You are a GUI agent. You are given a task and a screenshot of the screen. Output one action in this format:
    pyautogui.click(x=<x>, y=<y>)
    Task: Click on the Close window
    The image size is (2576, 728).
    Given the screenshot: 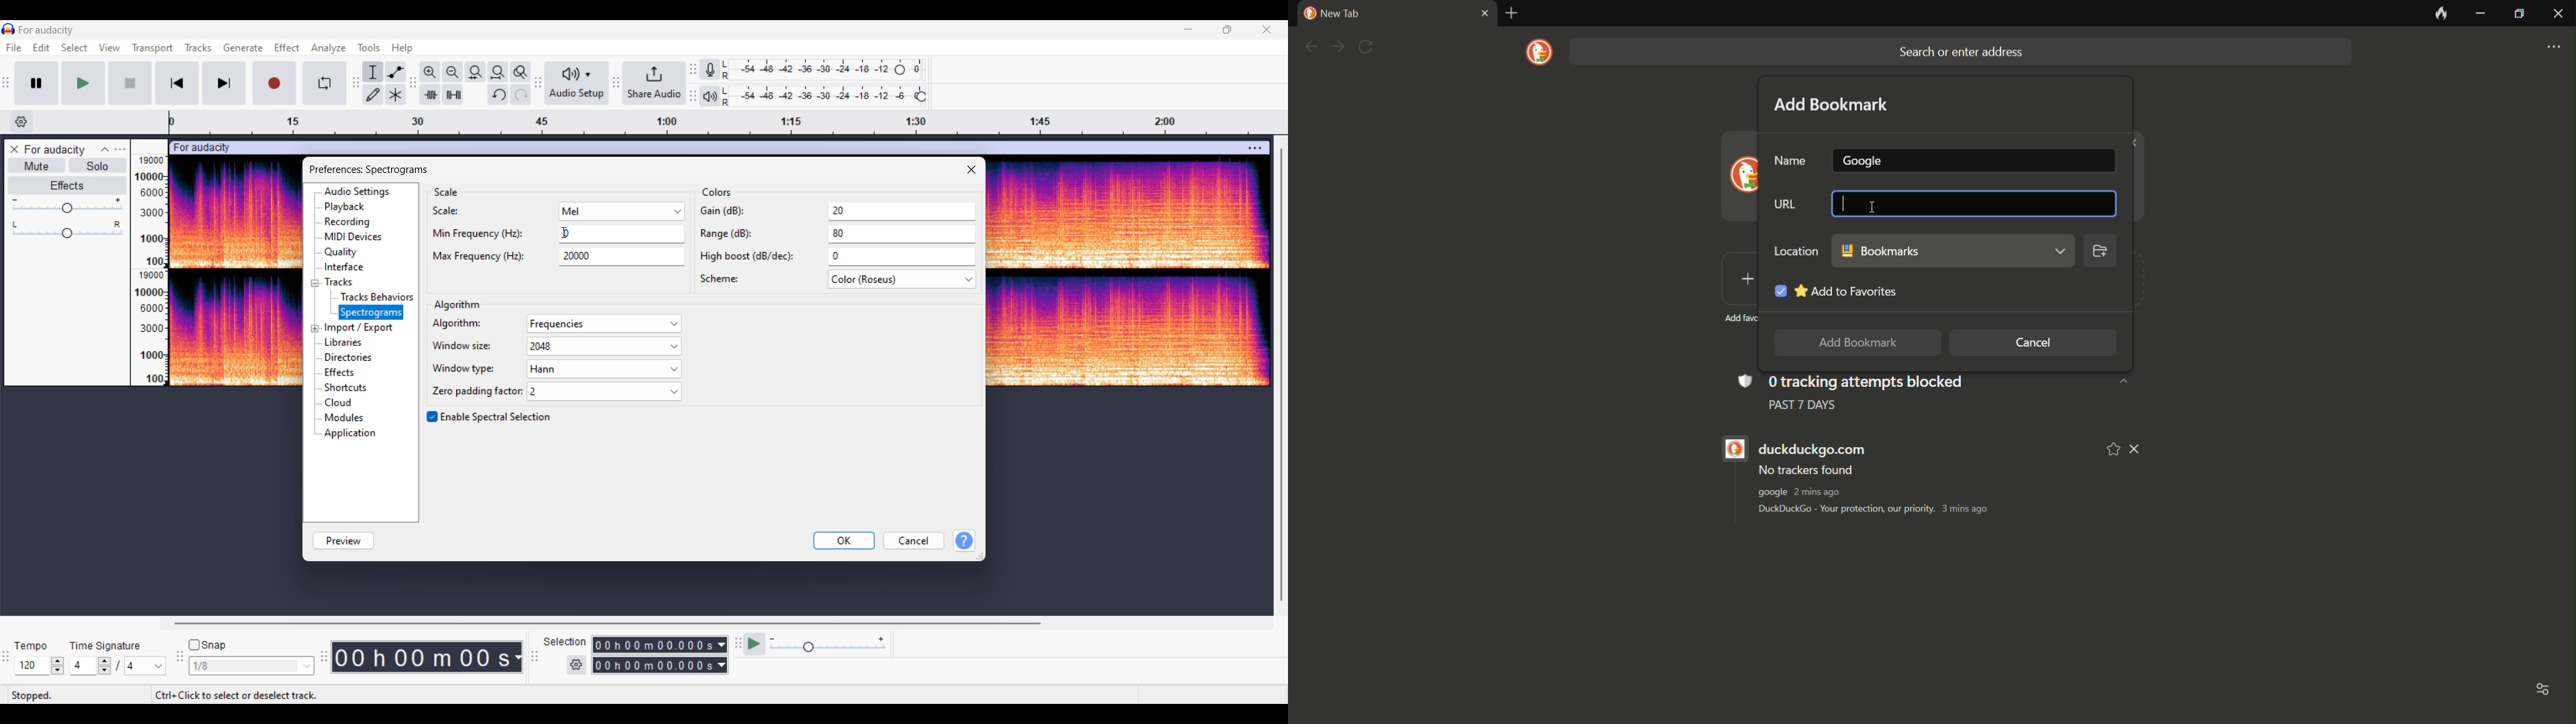 What is the action you would take?
    pyautogui.click(x=971, y=170)
    